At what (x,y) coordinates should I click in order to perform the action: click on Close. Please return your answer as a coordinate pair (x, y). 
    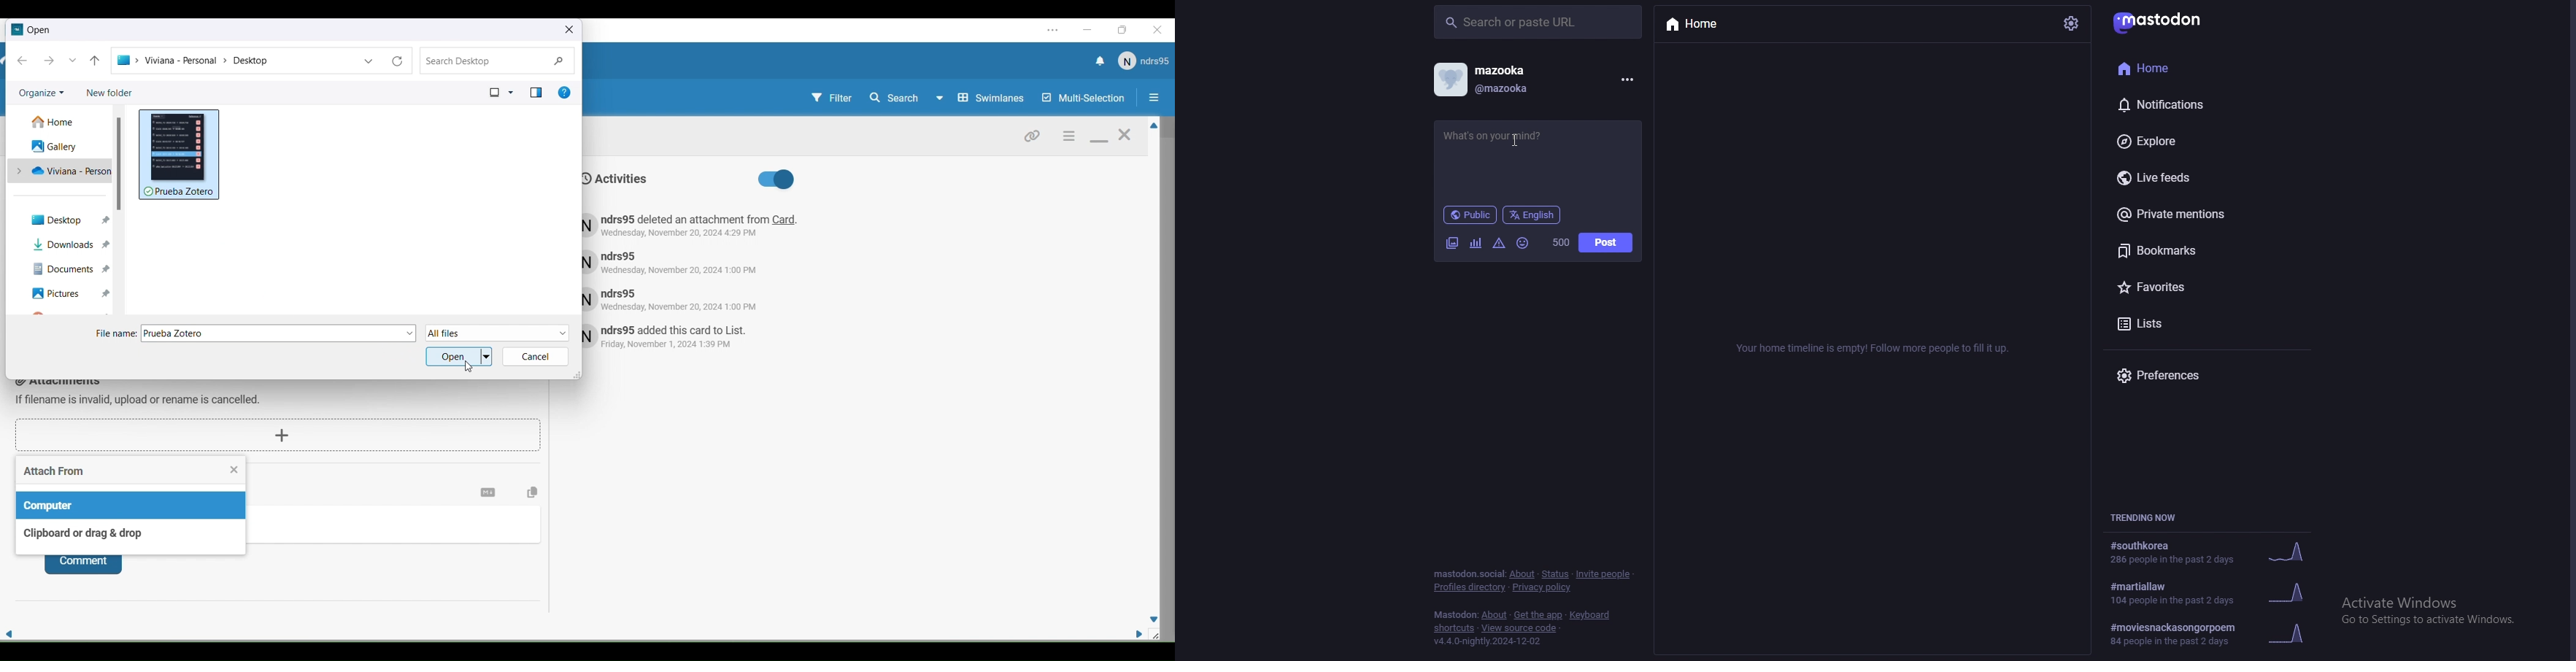
    Looking at the image, I should click on (234, 469).